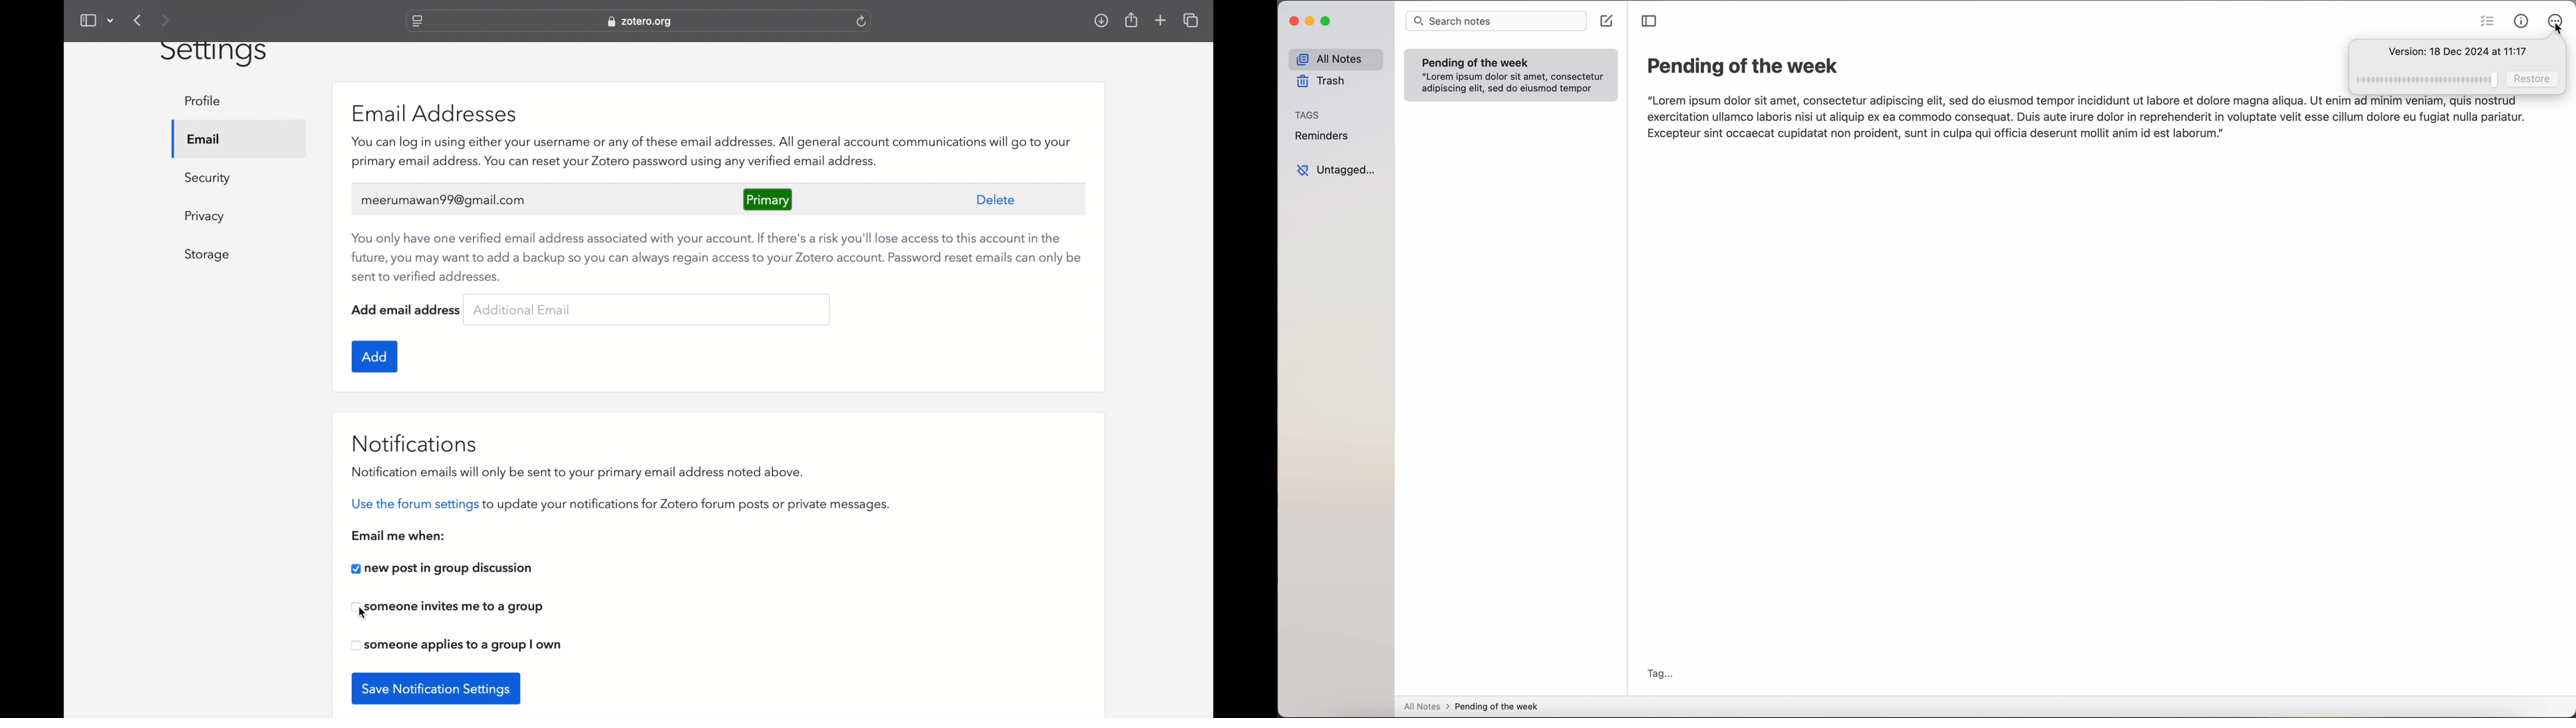  I want to click on new tab, so click(1161, 20).